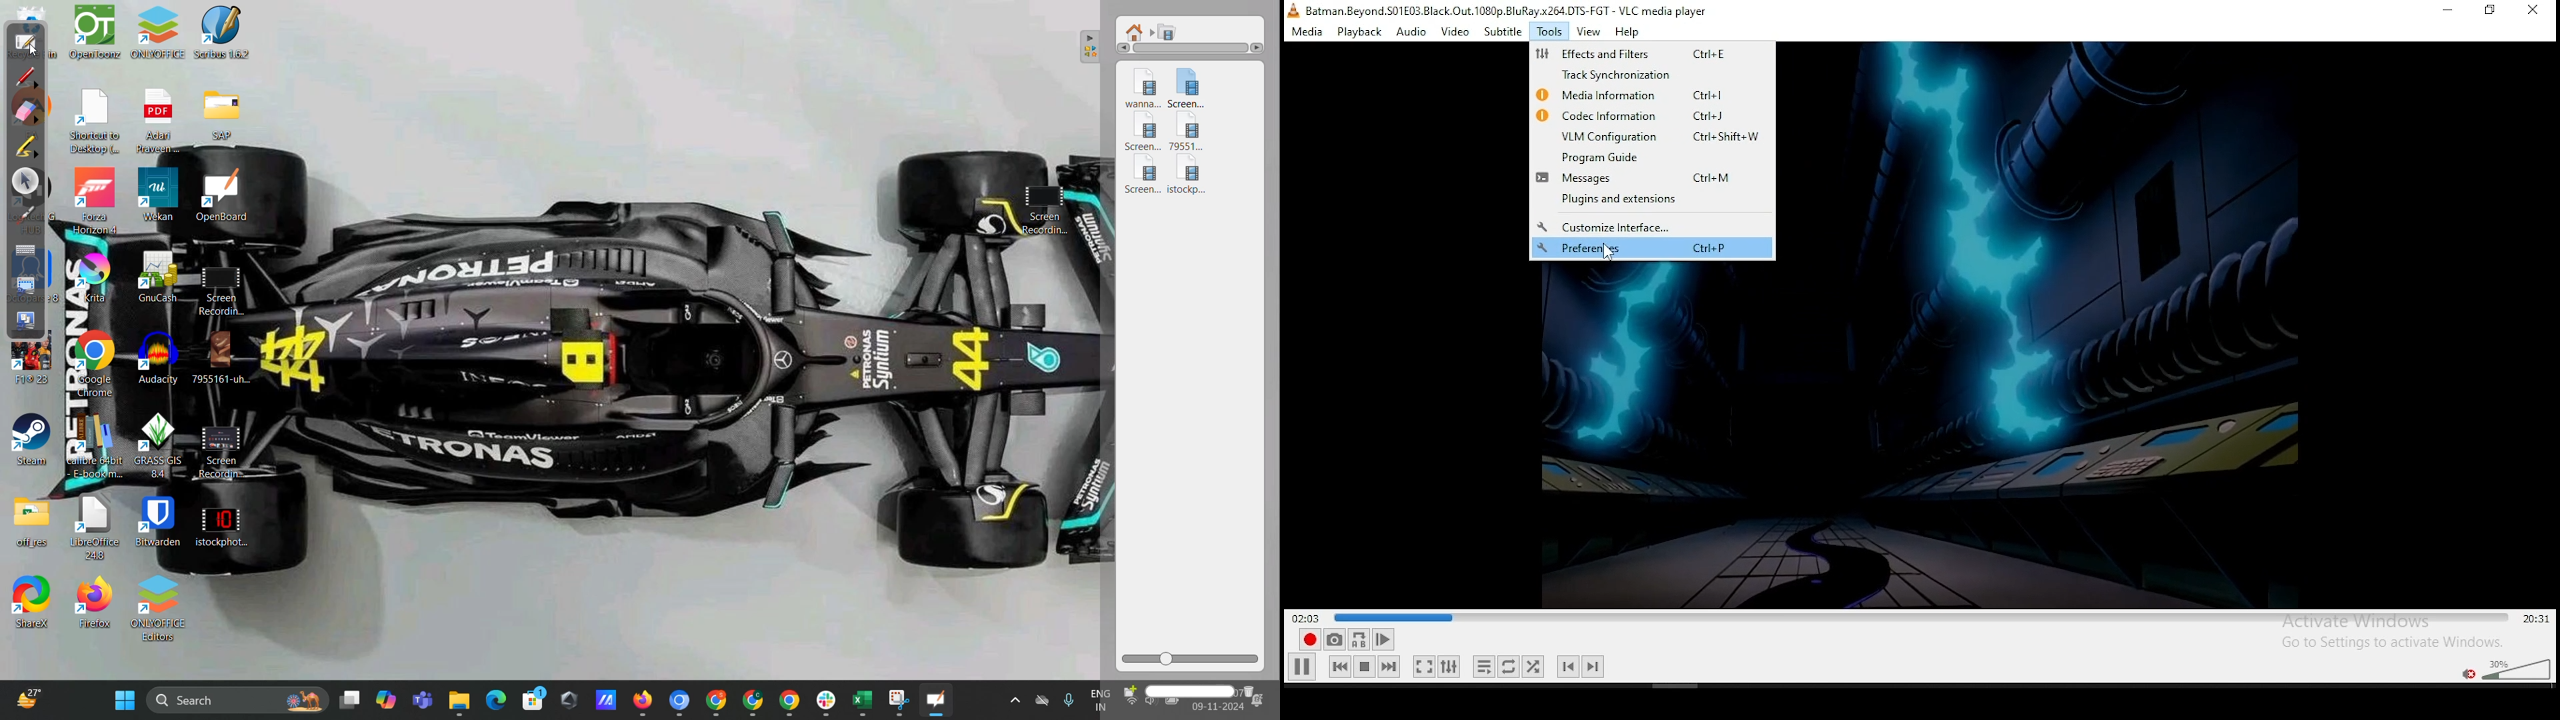  What do you see at coordinates (1135, 31) in the screenshot?
I see `root` at bounding box center [1135, 31].